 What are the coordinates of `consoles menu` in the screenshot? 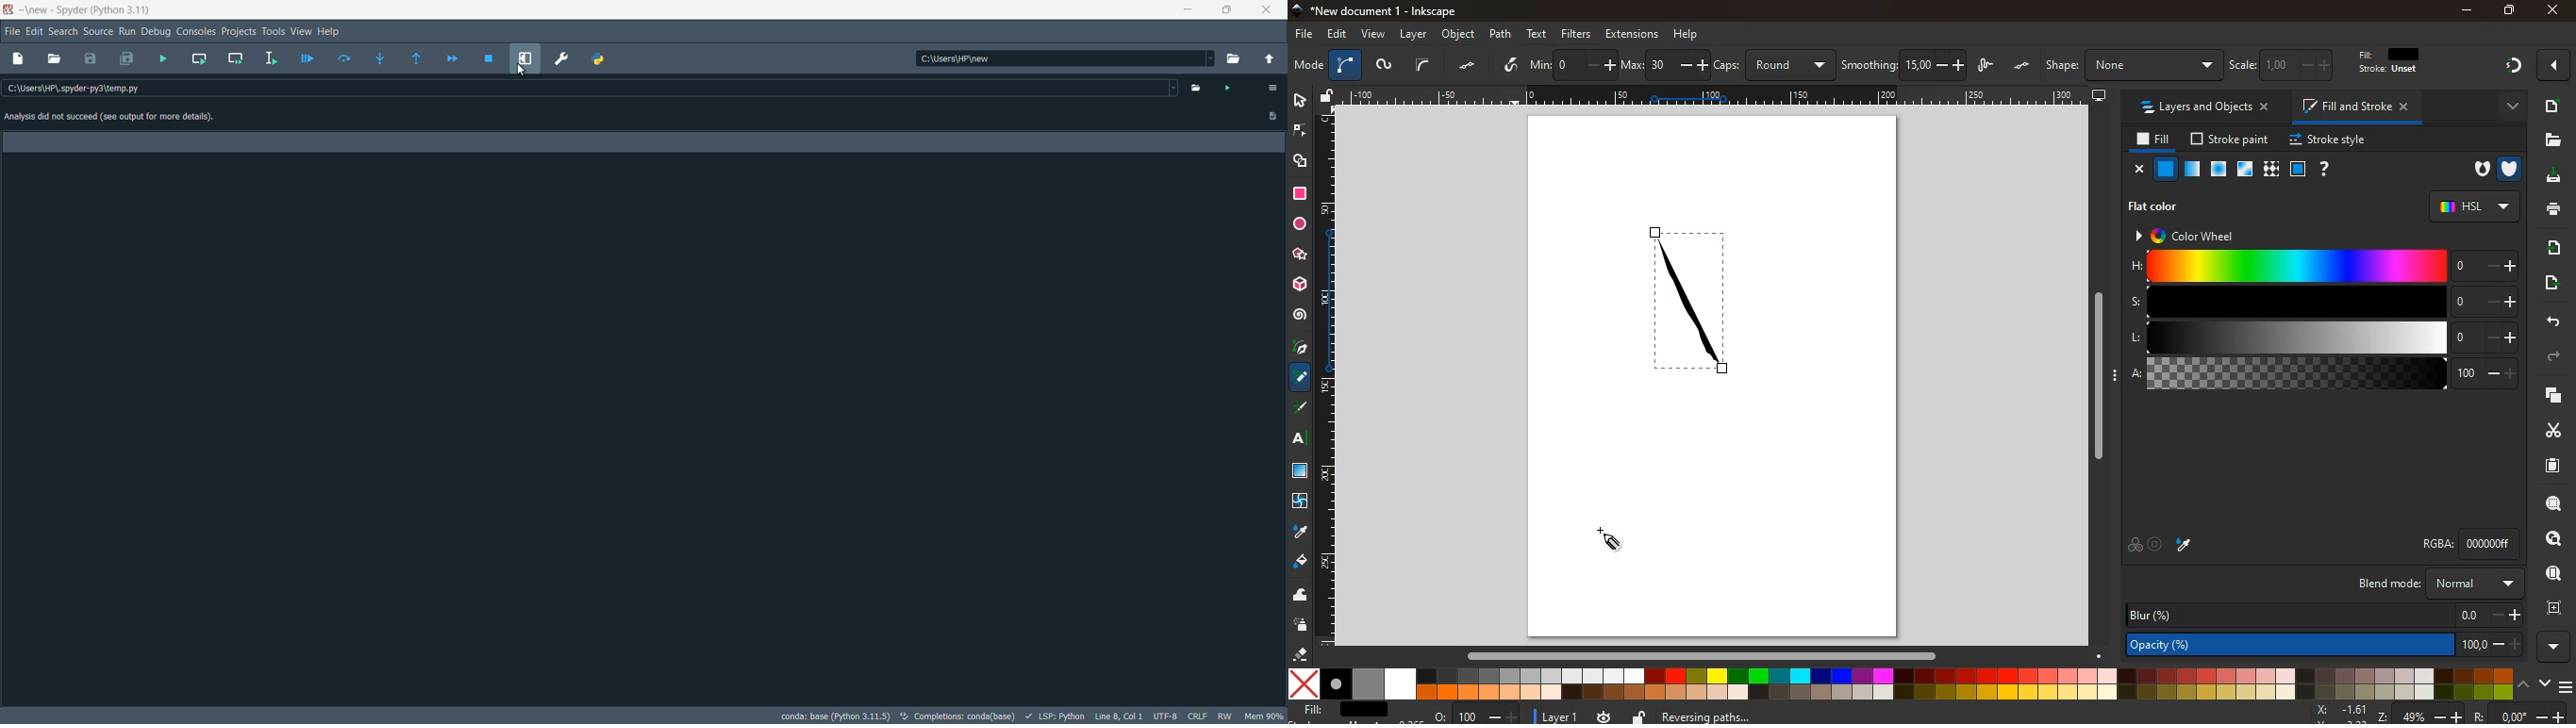 It's located at (194, 31).